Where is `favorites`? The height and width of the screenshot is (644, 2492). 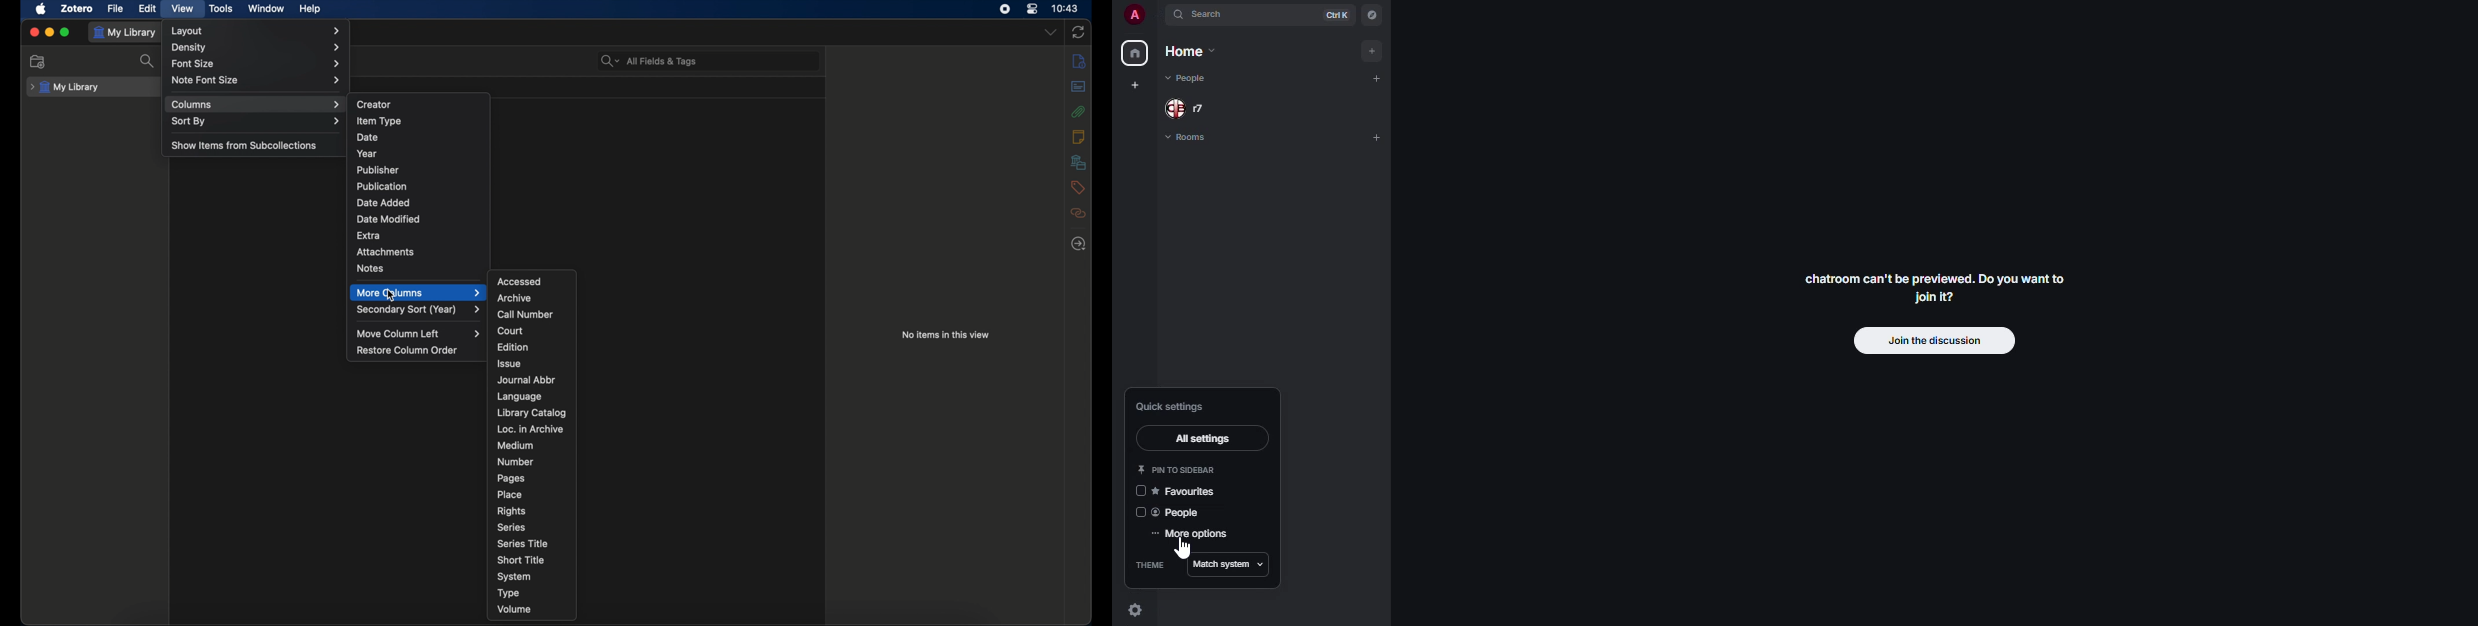 favorites is located at coordinates (1188, 490).